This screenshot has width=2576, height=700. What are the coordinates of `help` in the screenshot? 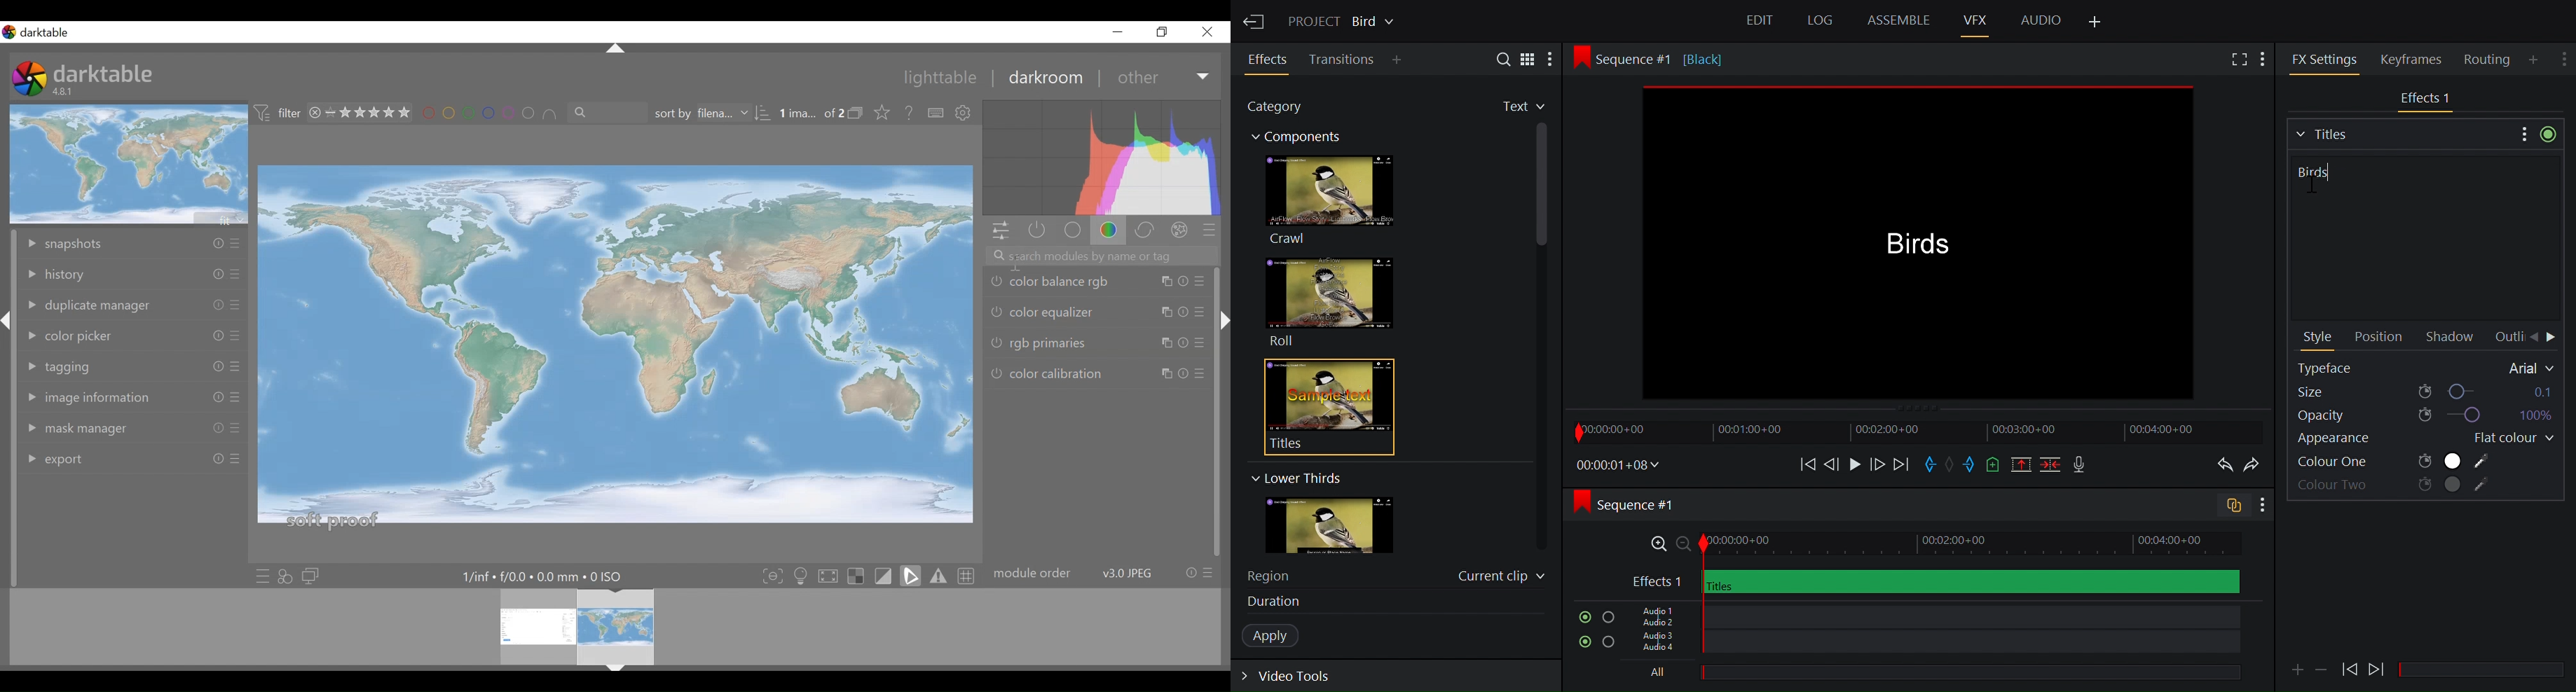 It's located at (910, 113).